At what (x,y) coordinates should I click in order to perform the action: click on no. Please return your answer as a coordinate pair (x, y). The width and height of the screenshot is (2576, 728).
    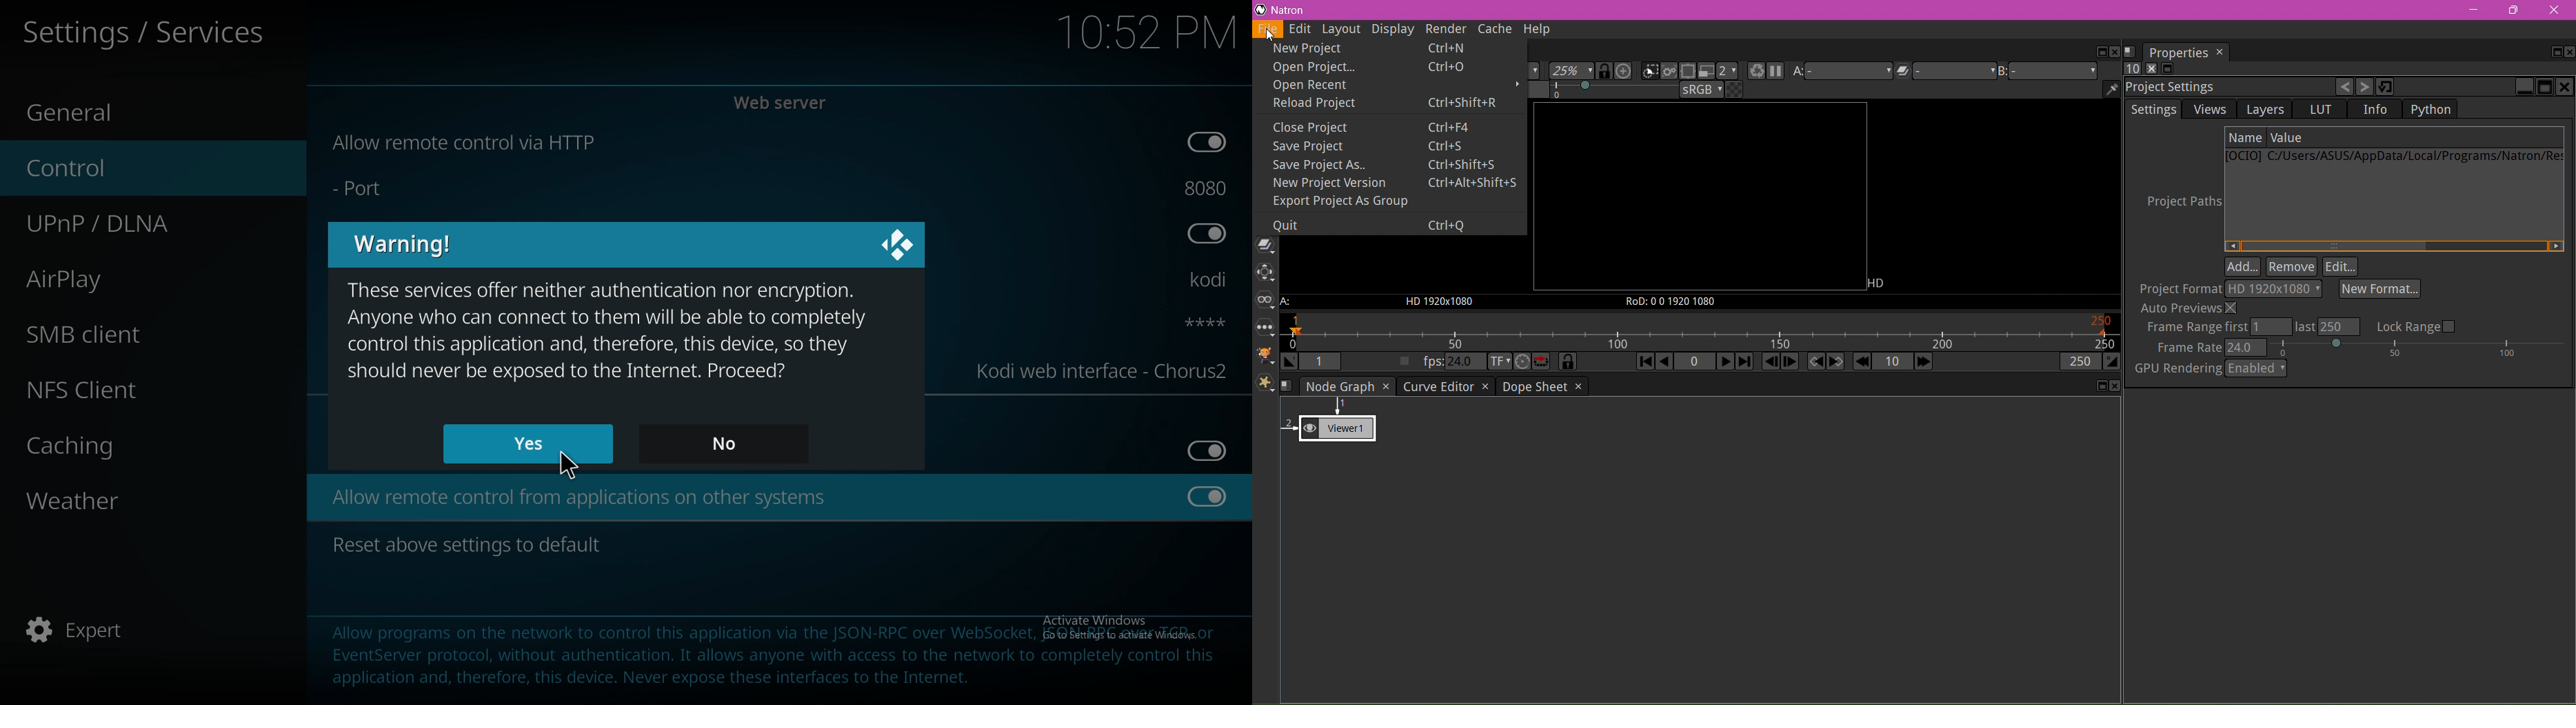
    Looking at the image, I should click on (729, 445).